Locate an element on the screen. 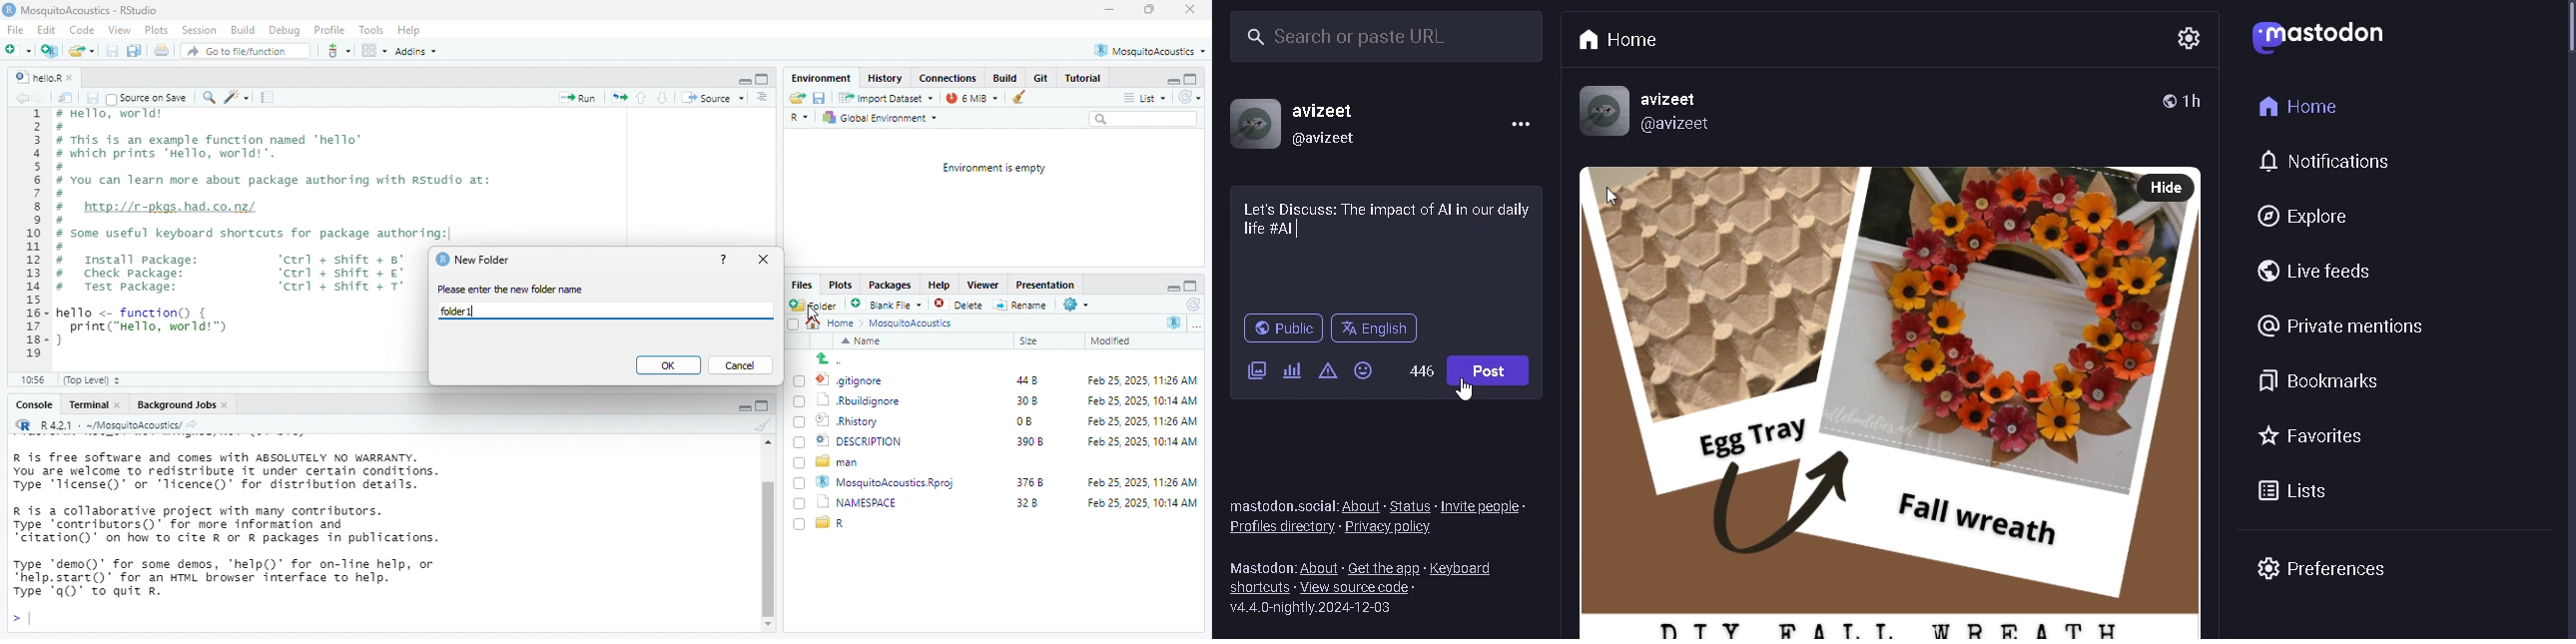  Build is located at coordinates (242, 29).